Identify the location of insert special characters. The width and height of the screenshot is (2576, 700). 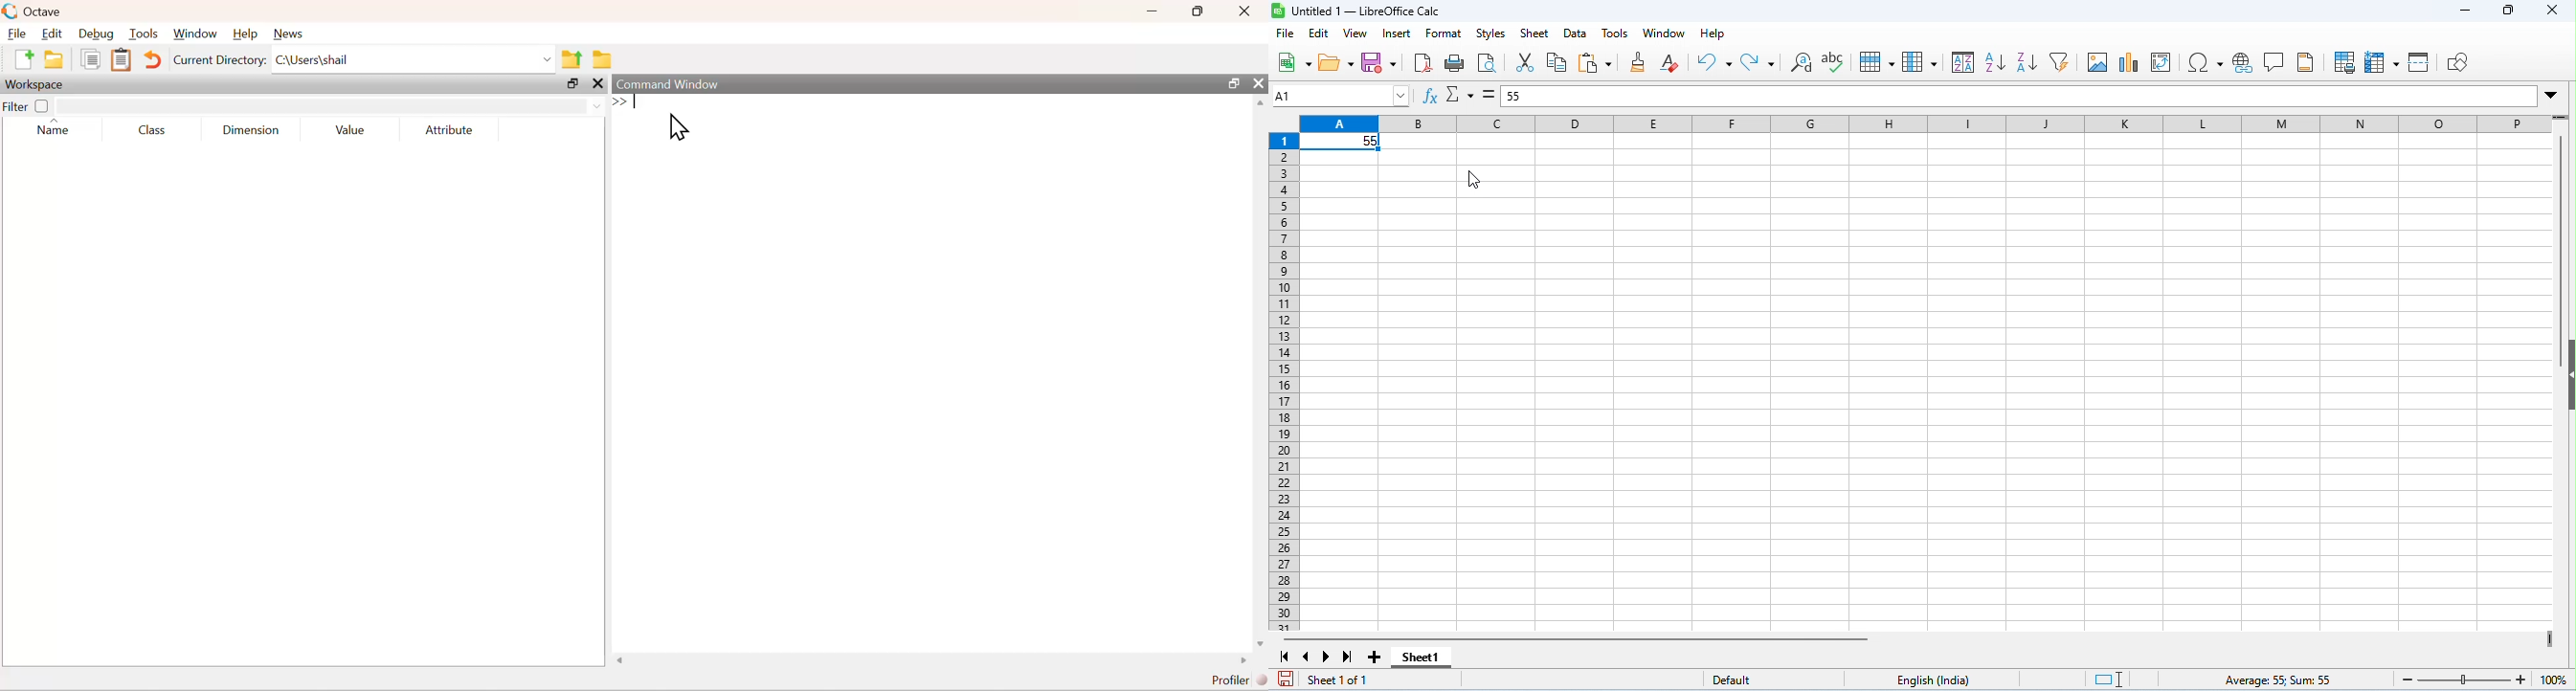
(2205, 62).